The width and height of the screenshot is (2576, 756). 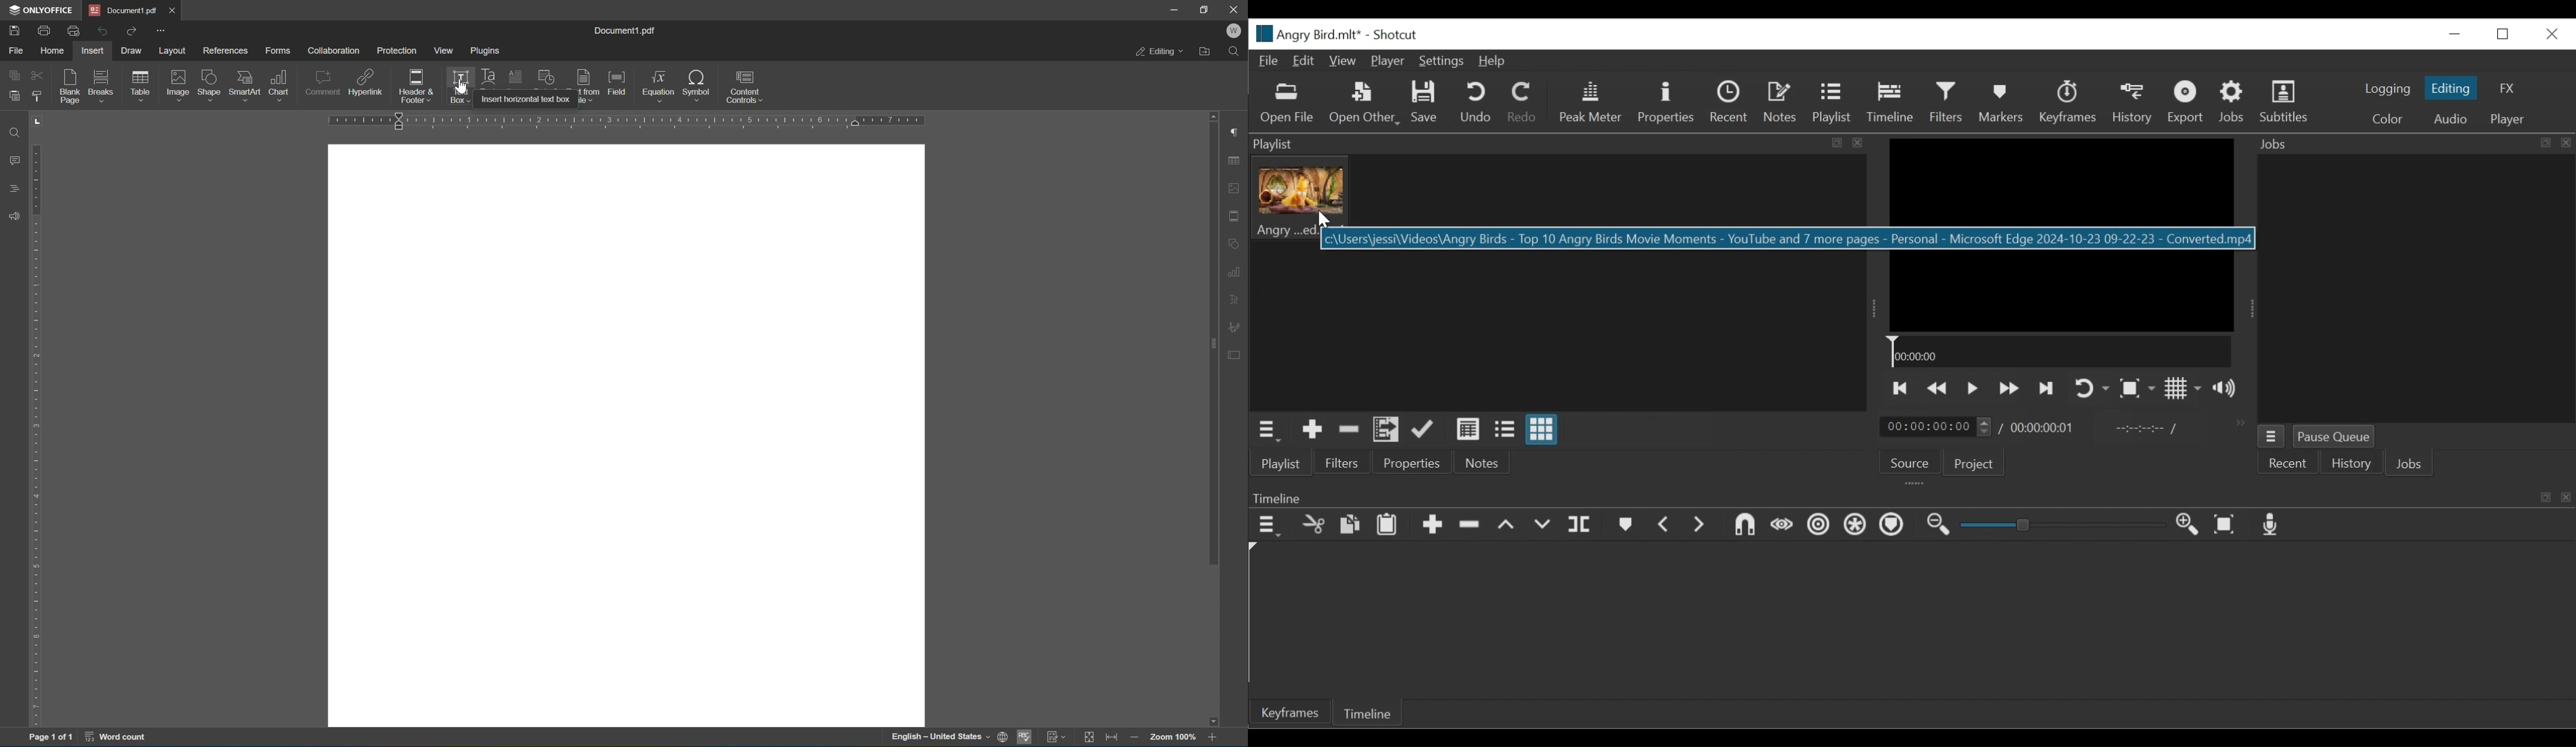 I want to click on Timeline menu, so click(x=1266, y=524).